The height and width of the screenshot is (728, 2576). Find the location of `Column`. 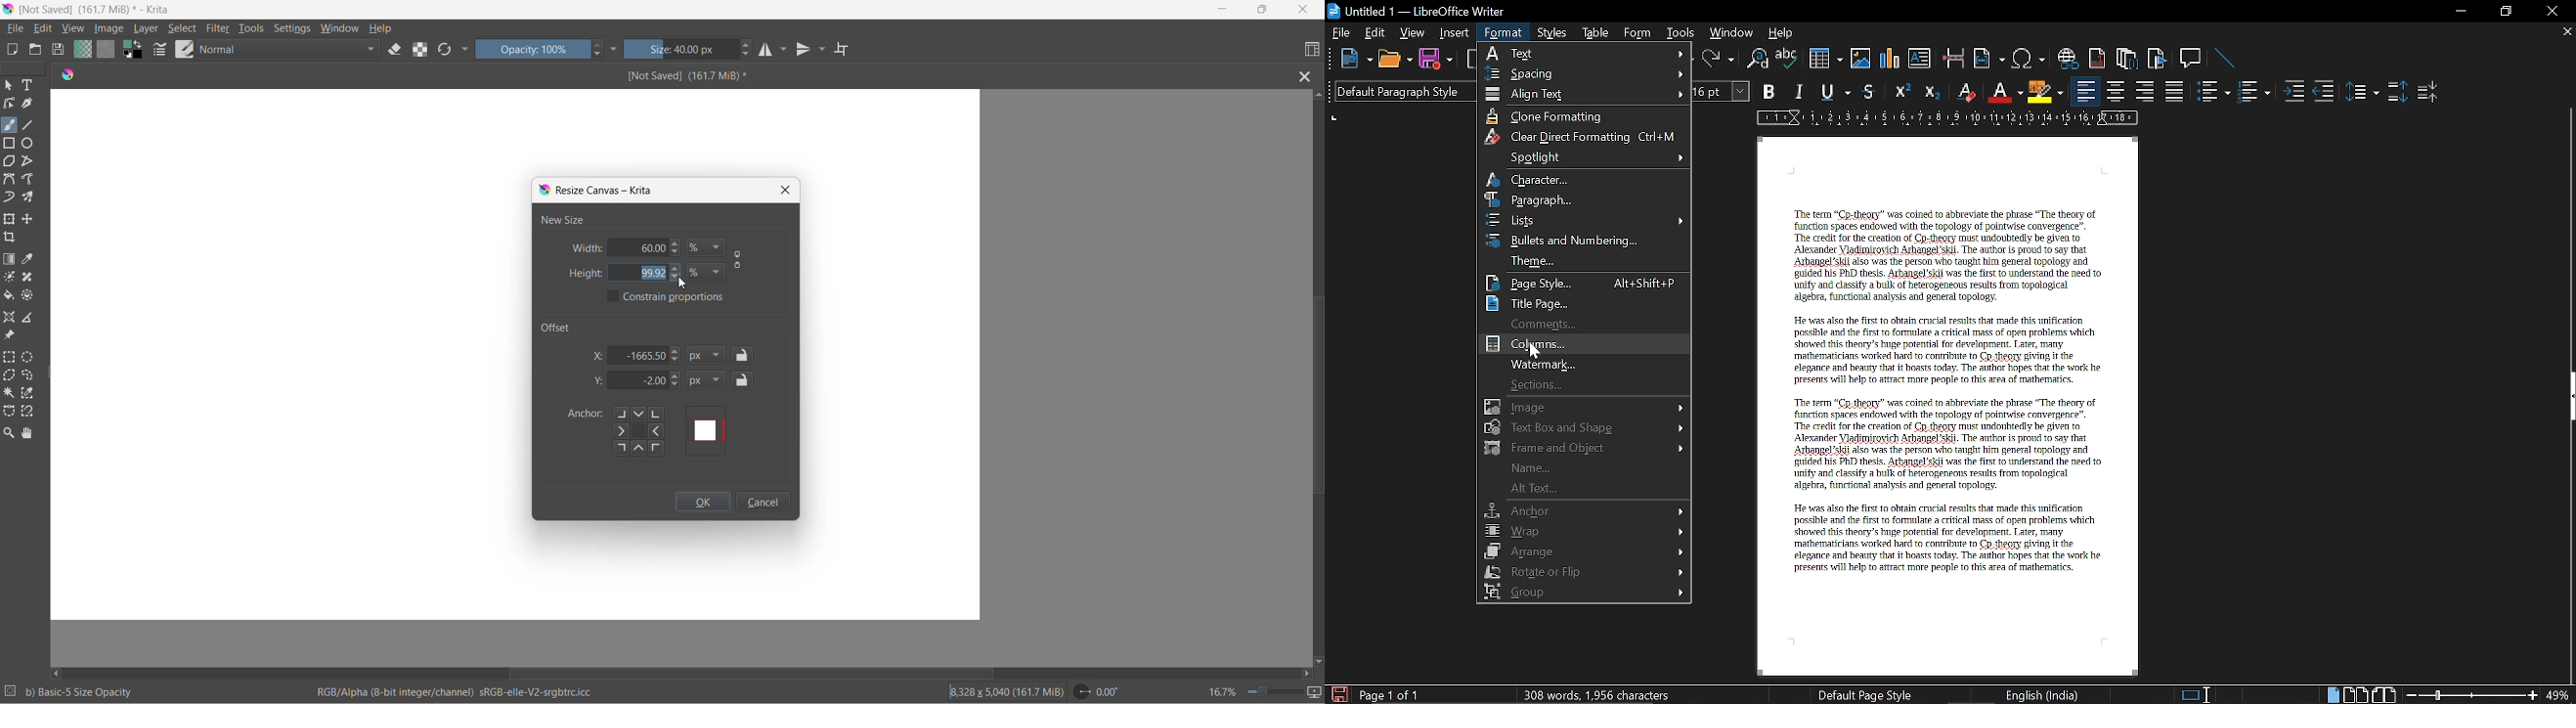

Column is located at coordinates (1582, 342).